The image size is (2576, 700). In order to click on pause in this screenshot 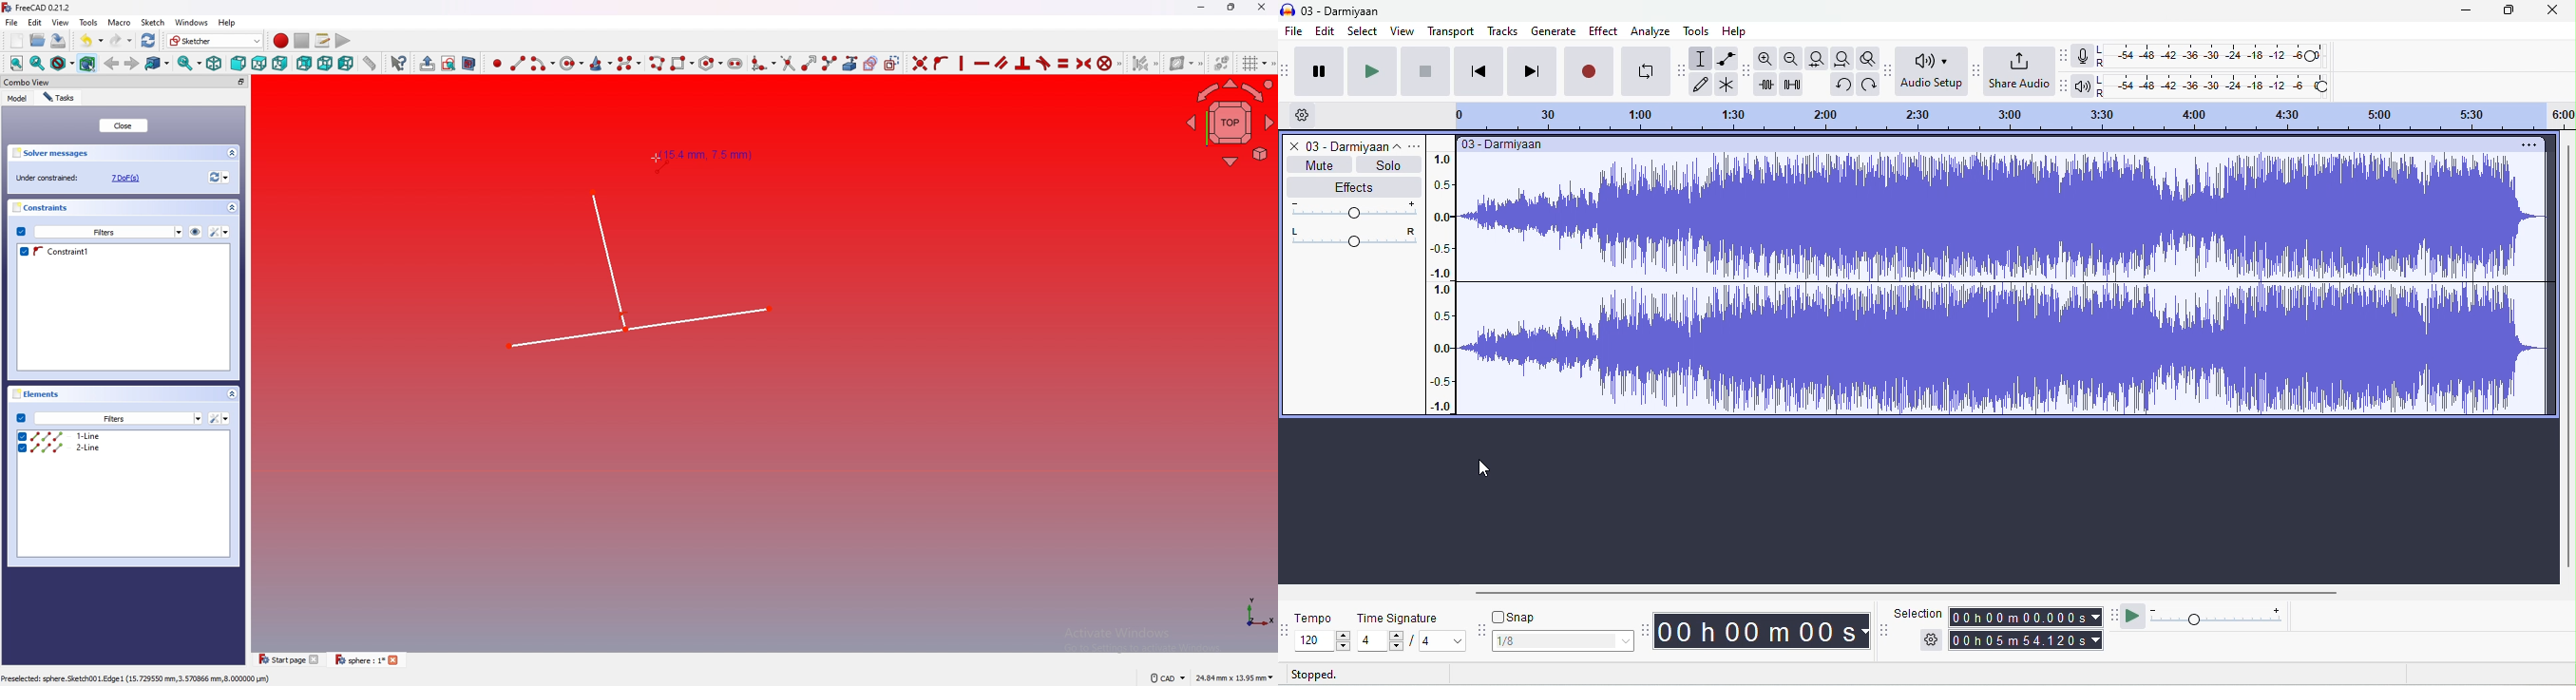, I will do `click(1319, 71)`.